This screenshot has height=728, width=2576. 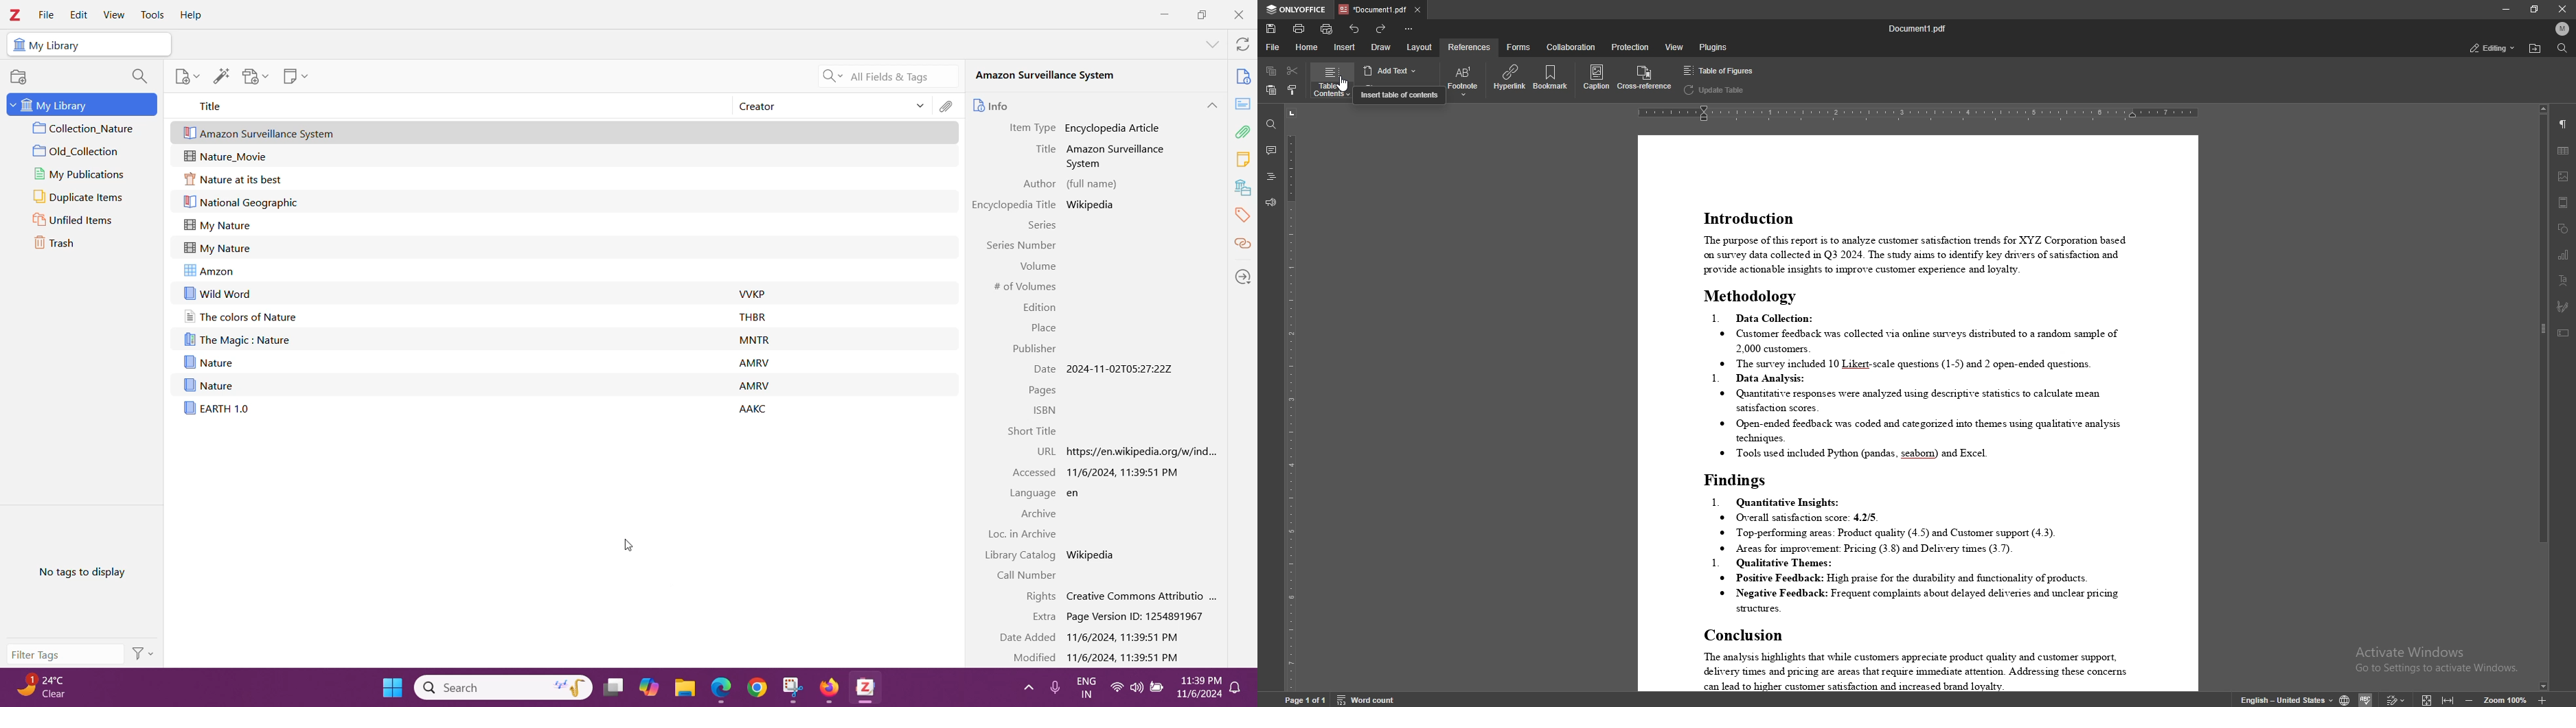 I want to click on The Magic : Nature, so click(x=236, y=340).